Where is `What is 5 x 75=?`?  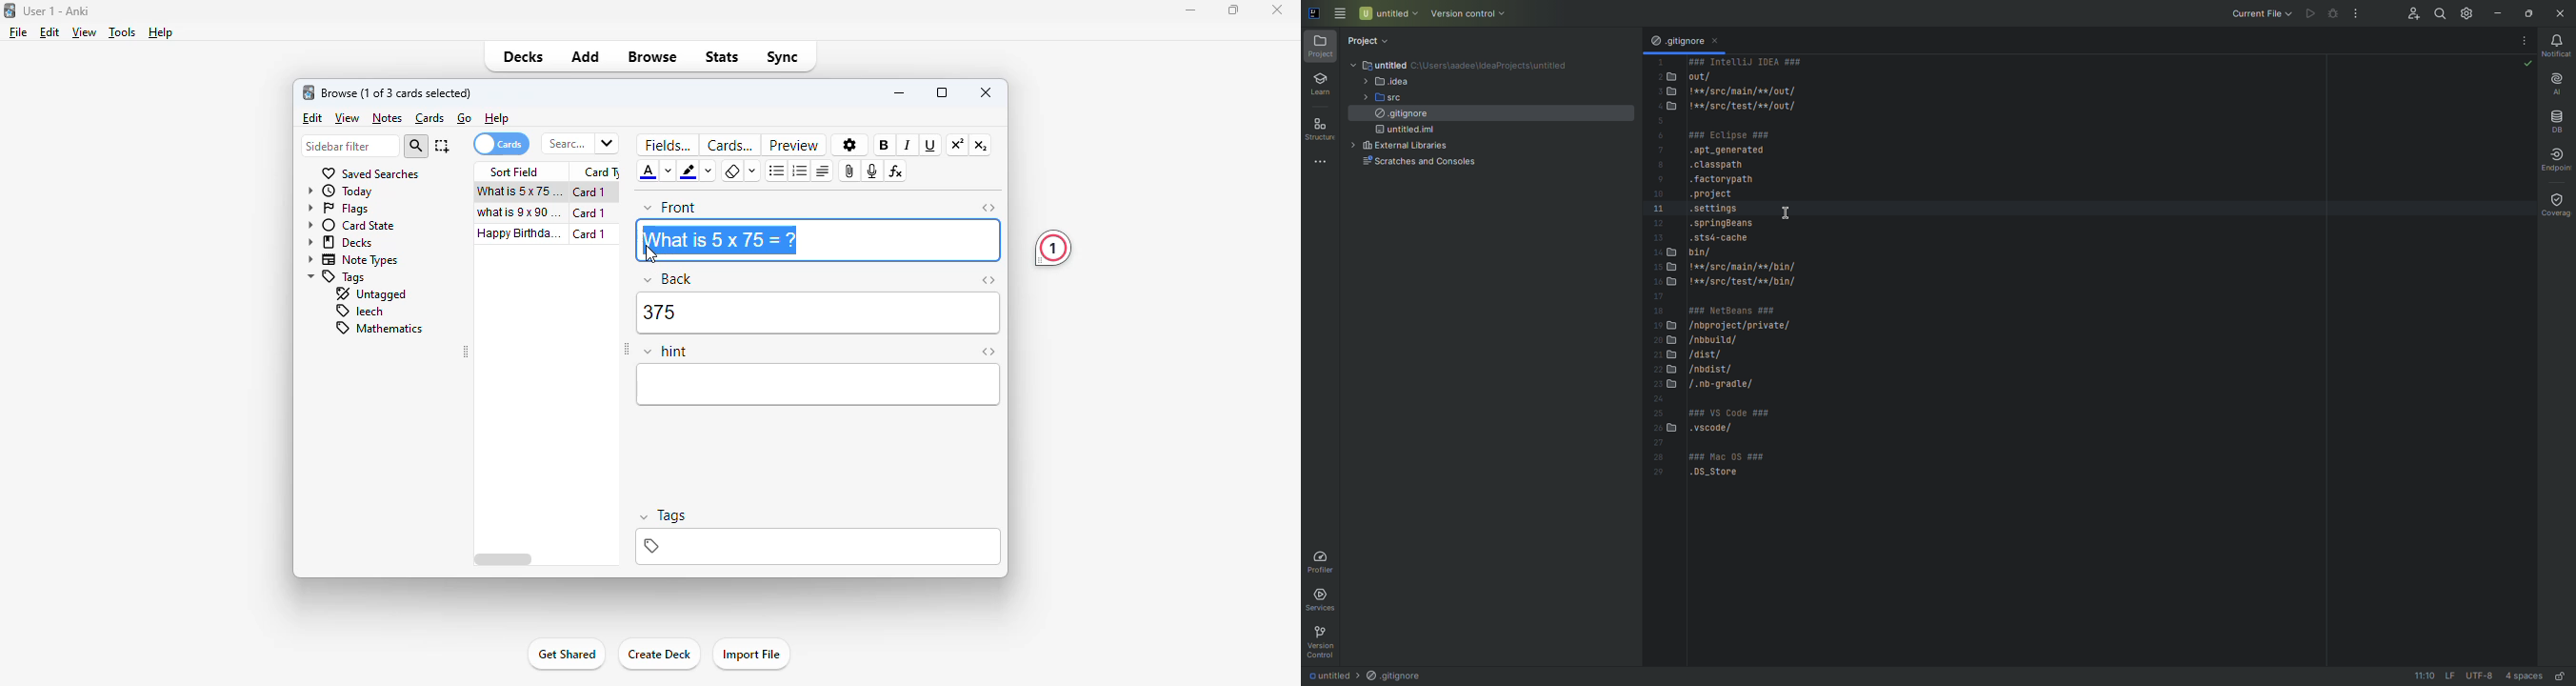
What is 5 x 75=? is located at coordinates (717, 240).